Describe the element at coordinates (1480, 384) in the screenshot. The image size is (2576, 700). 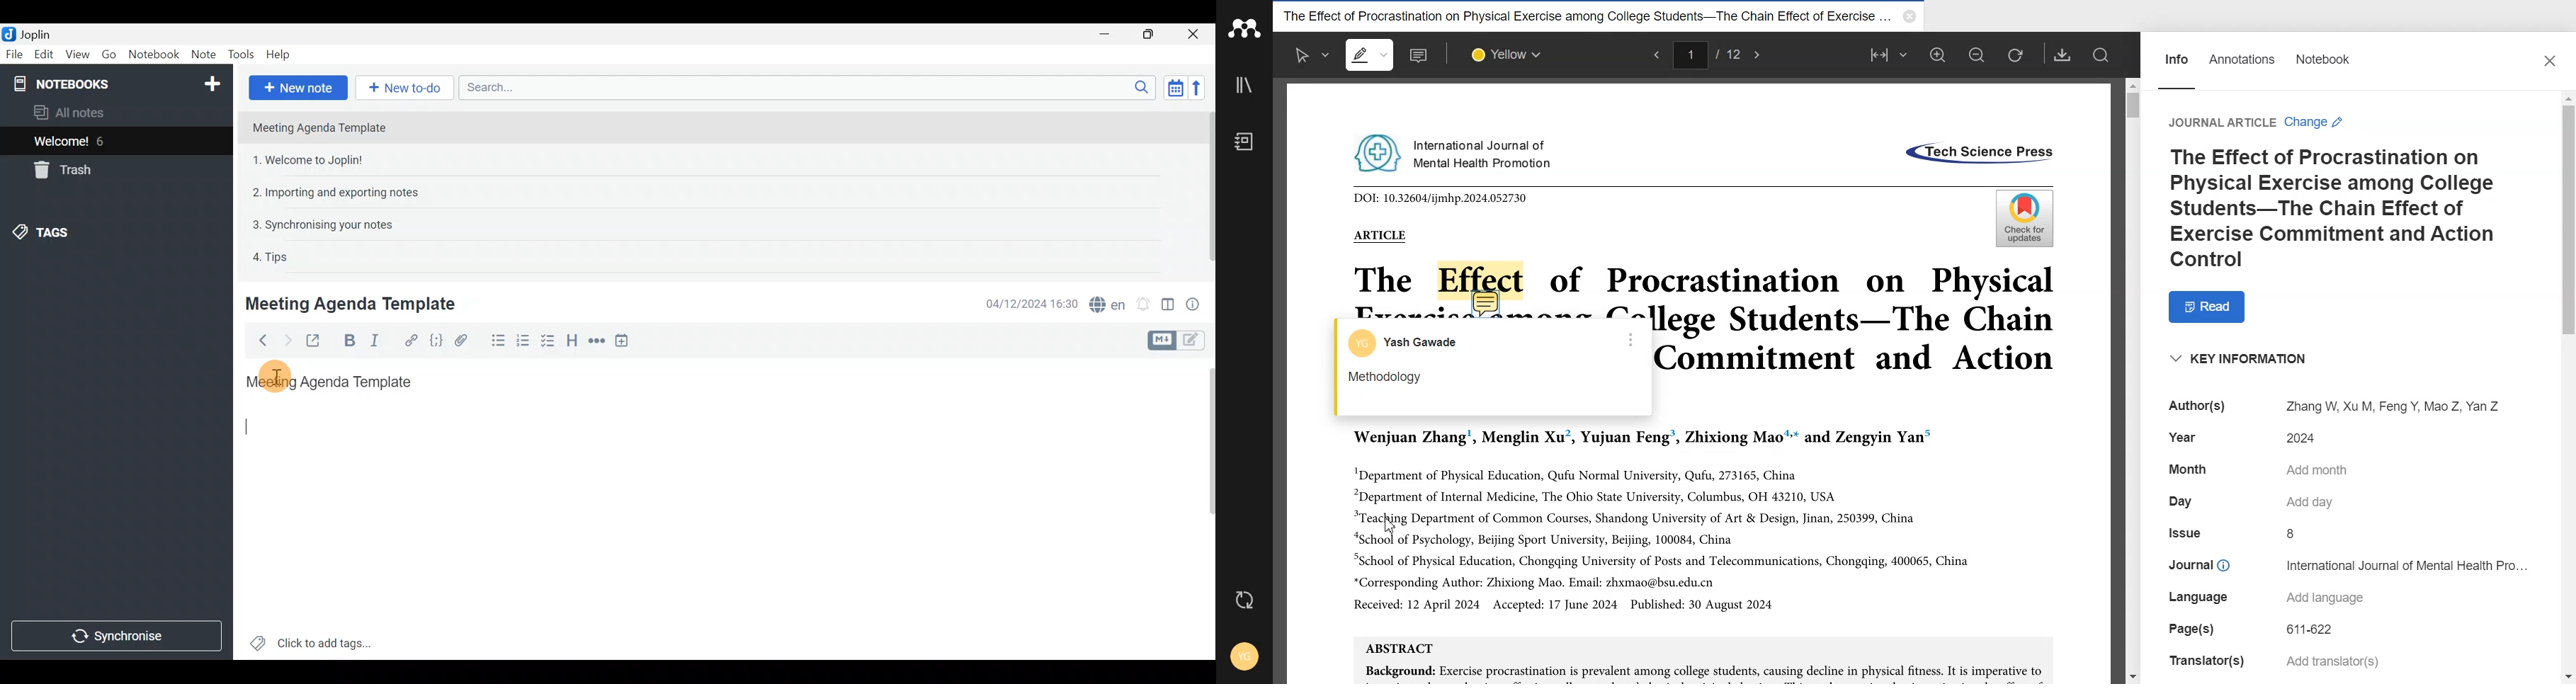
I see `Methodology` at that location.